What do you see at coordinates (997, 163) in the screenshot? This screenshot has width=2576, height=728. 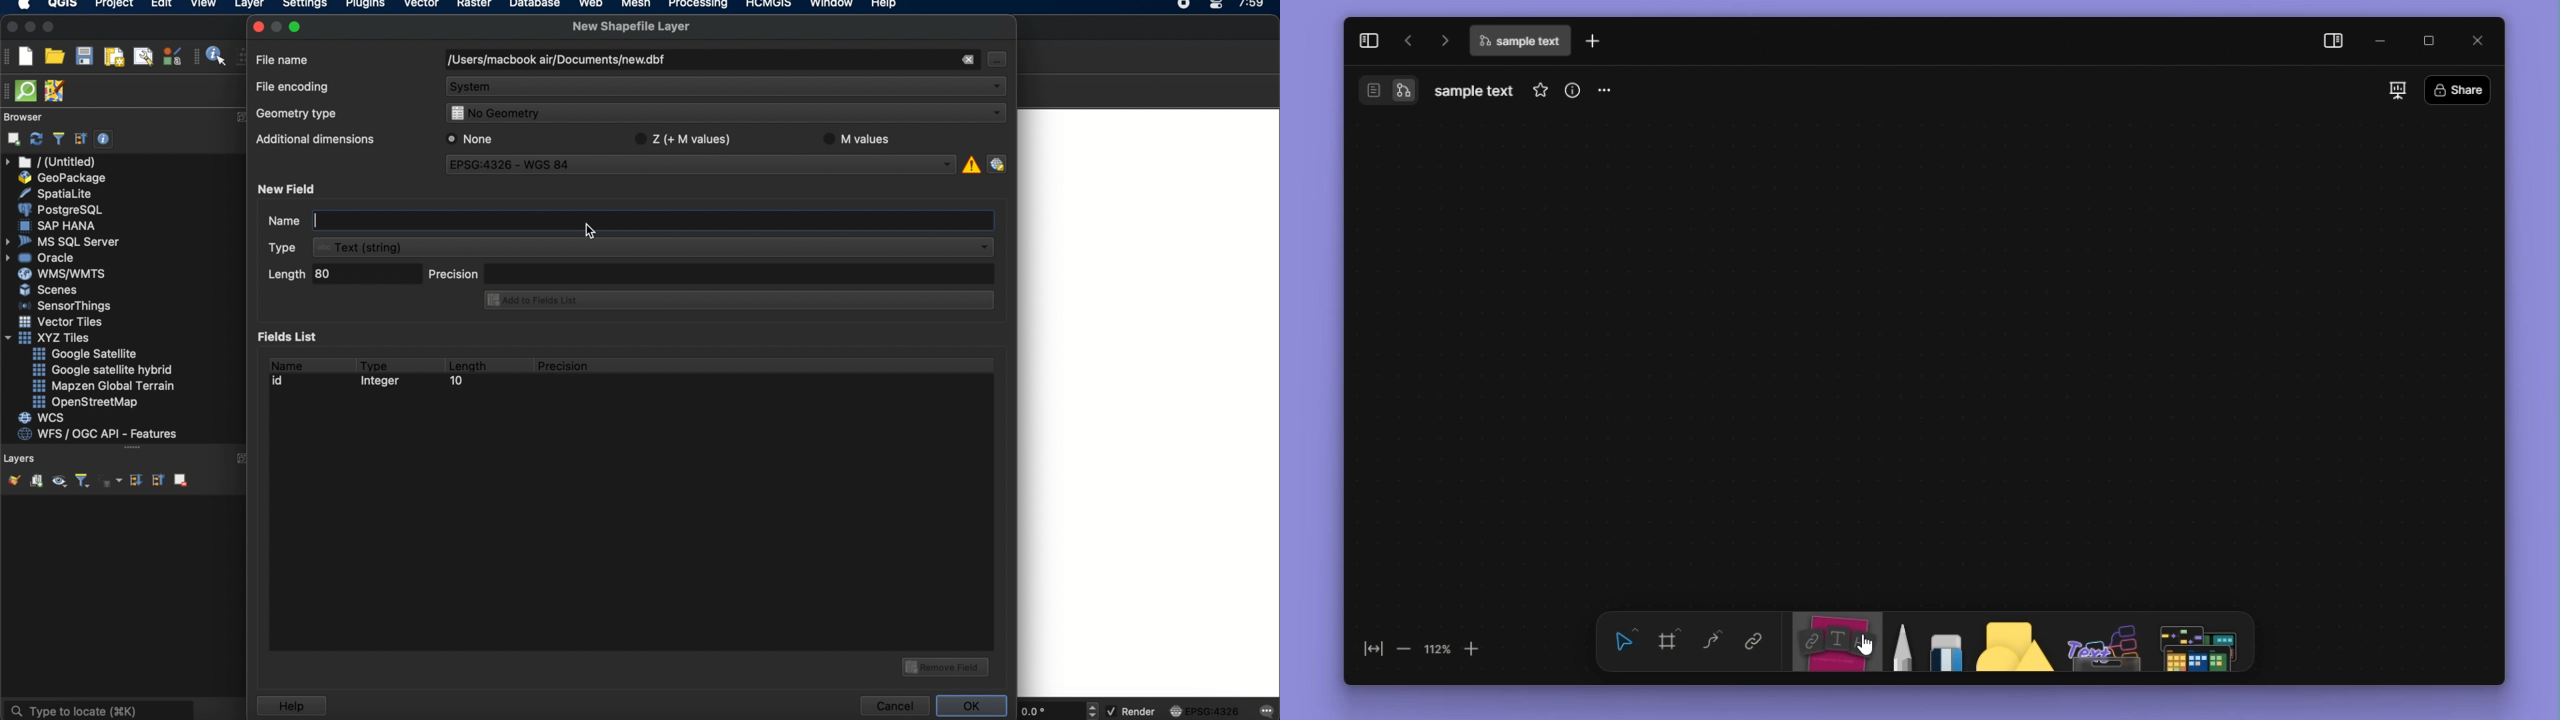 I see `select crs` at bounding box center [997, 163].